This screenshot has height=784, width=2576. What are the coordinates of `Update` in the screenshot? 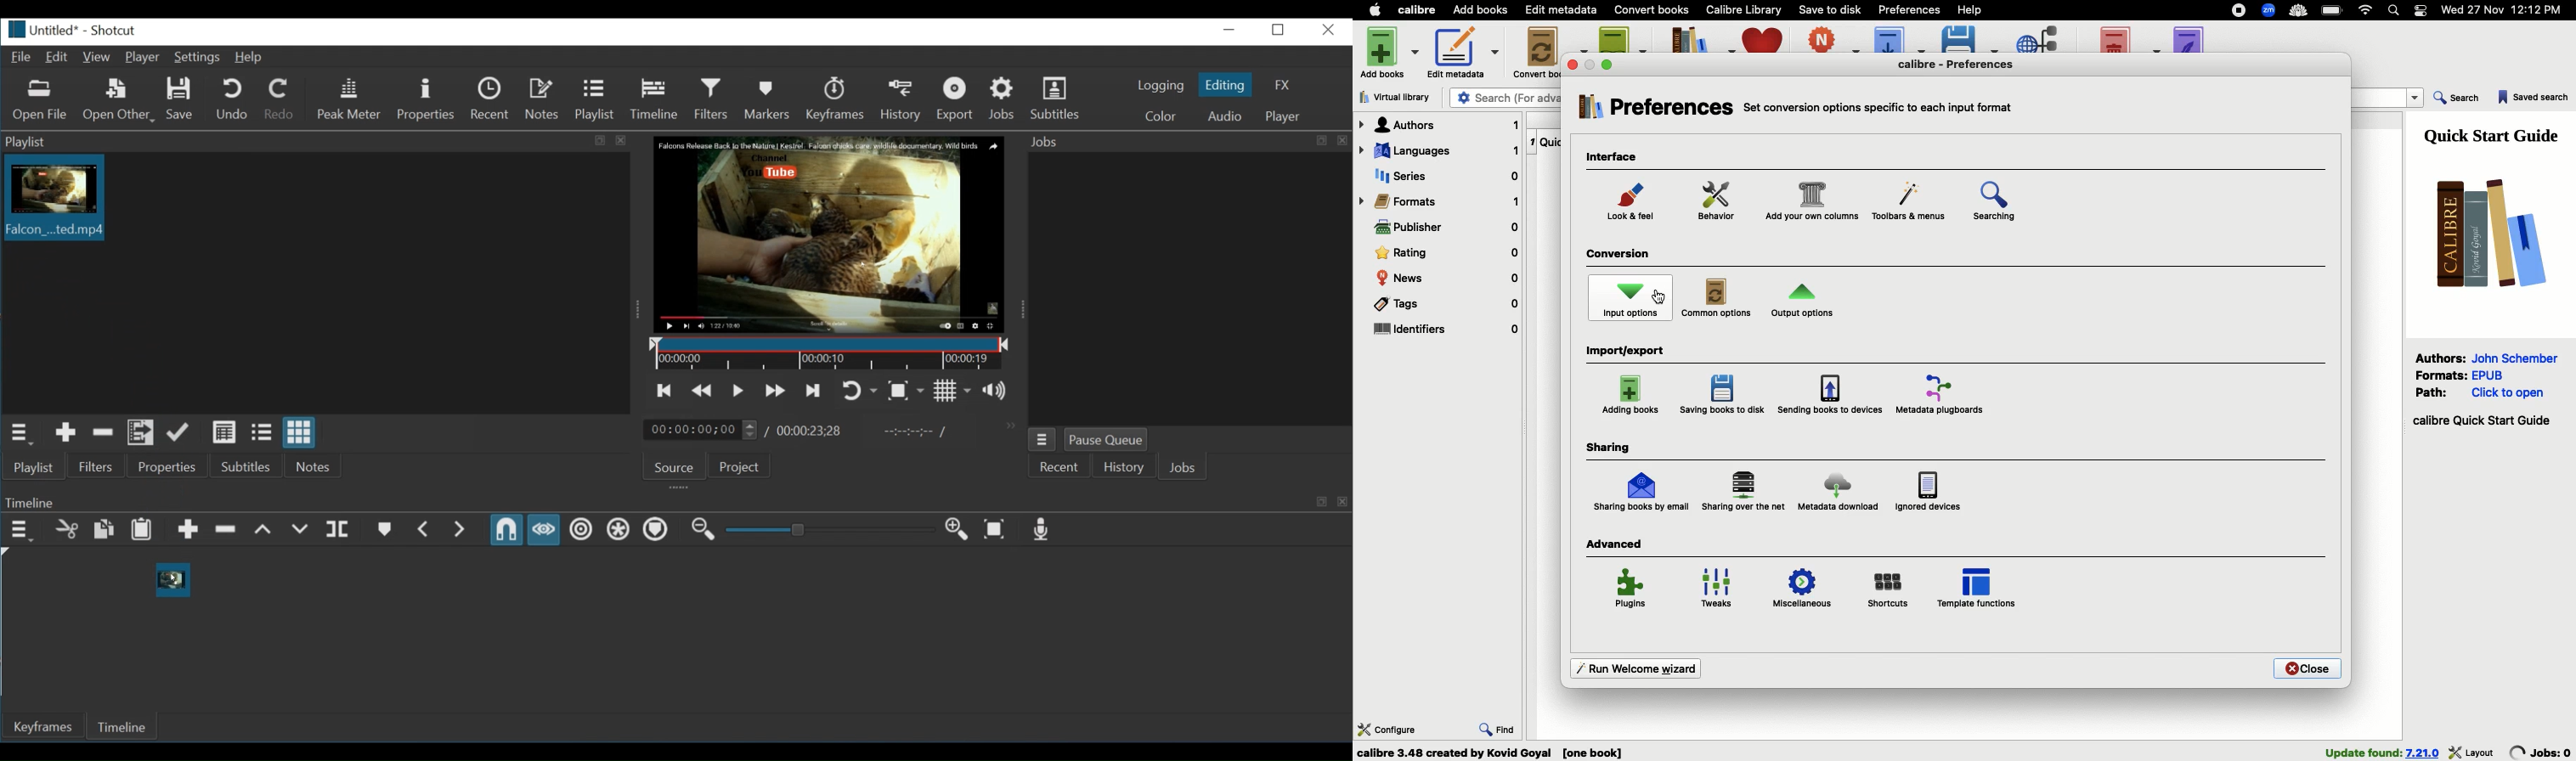 It's located at (179, 433).